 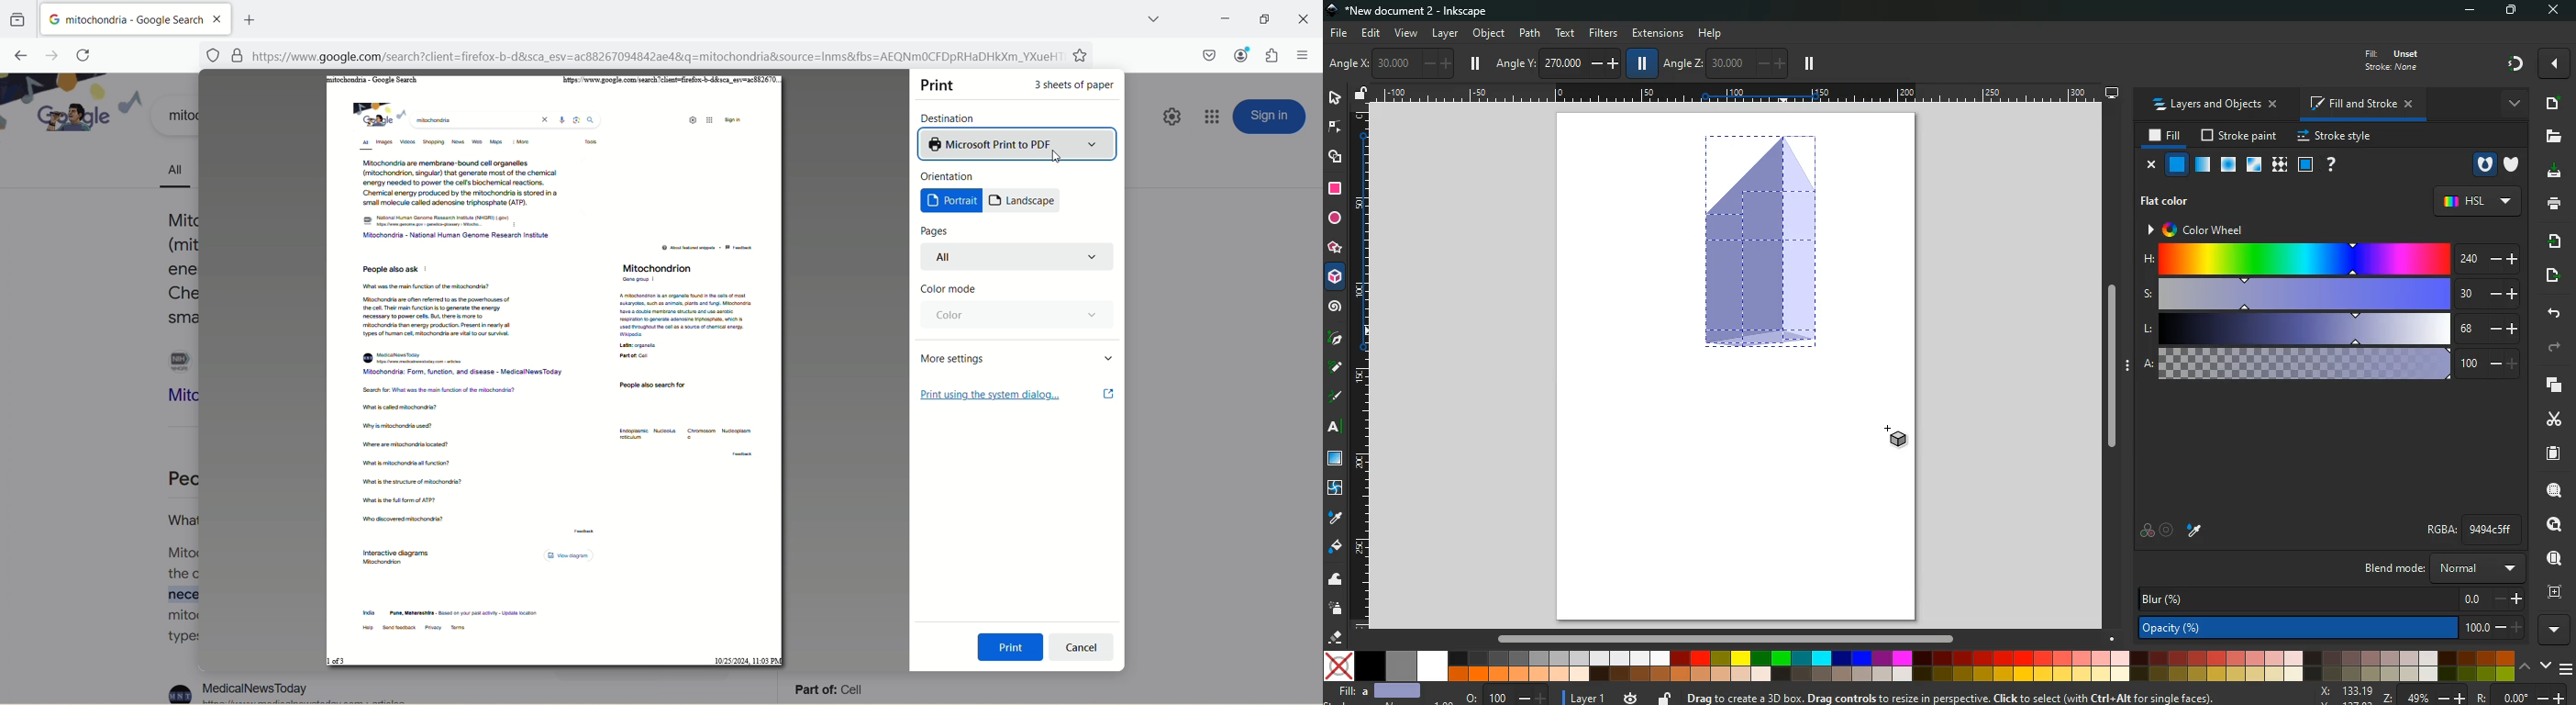 I want to click on angle z, so click(x=1724, y=62).